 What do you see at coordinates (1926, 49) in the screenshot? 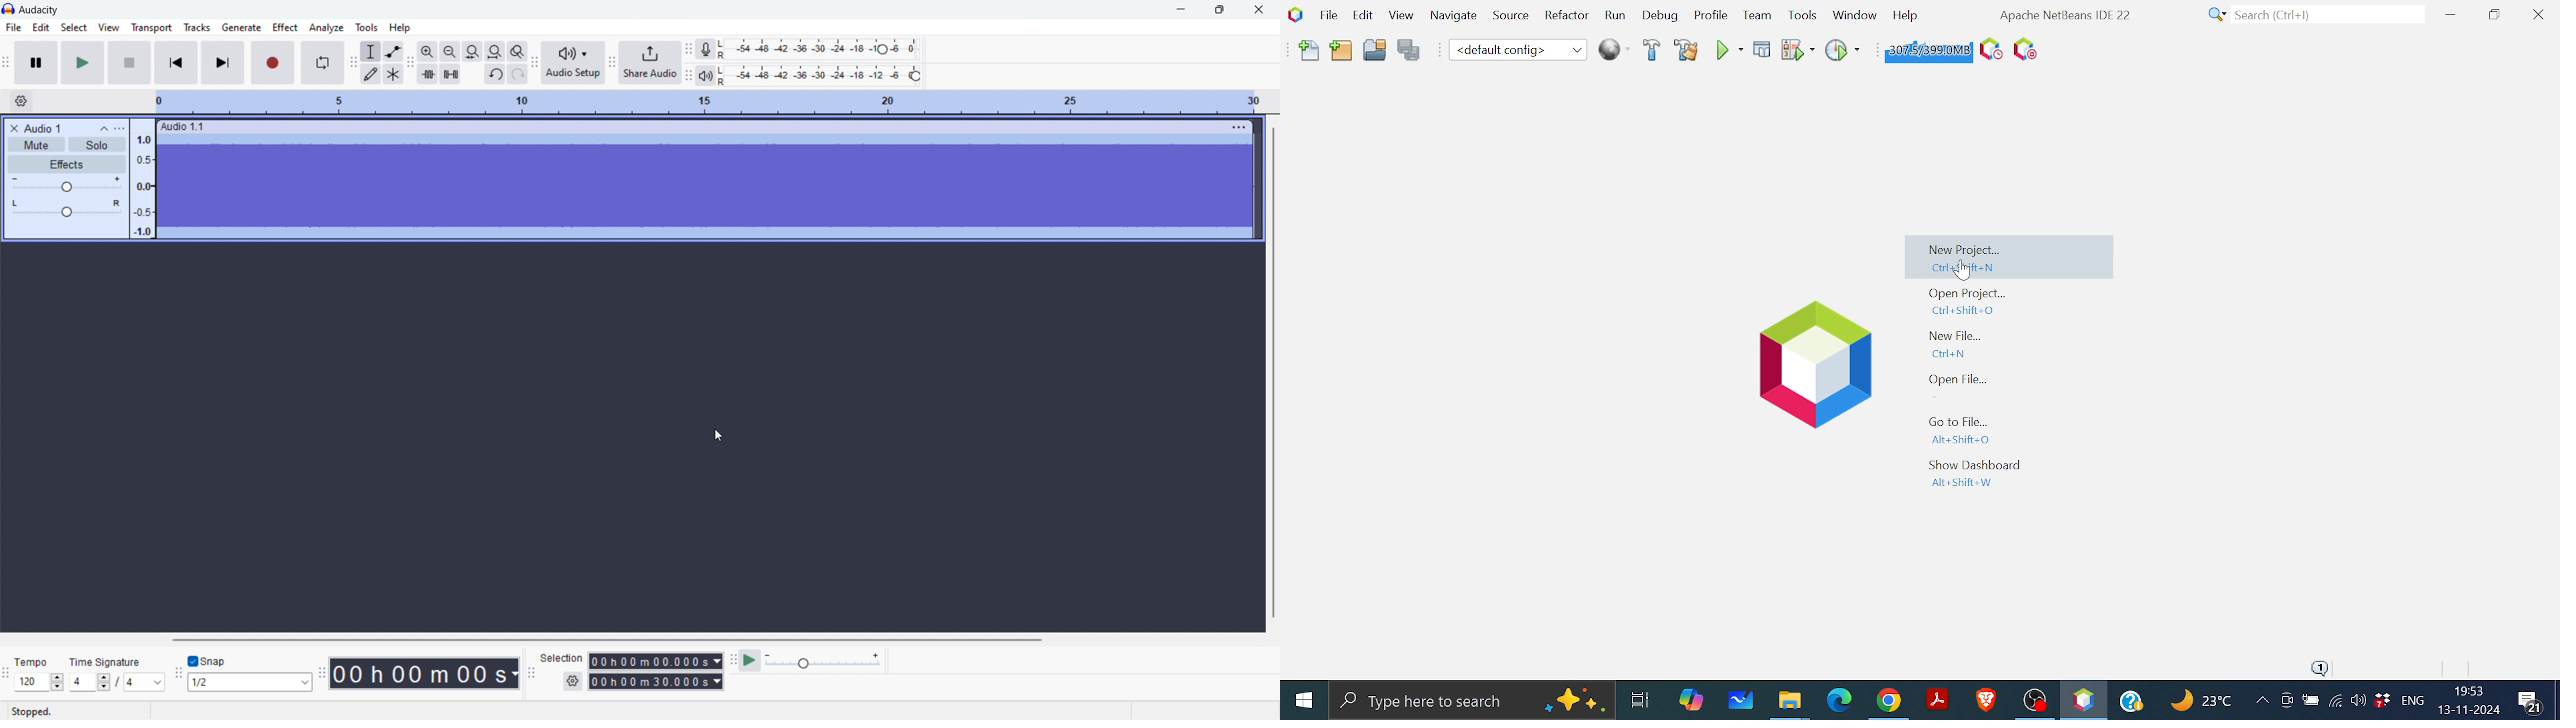
I see `Click to force garbage collection` at bounding box center [1926, 49].